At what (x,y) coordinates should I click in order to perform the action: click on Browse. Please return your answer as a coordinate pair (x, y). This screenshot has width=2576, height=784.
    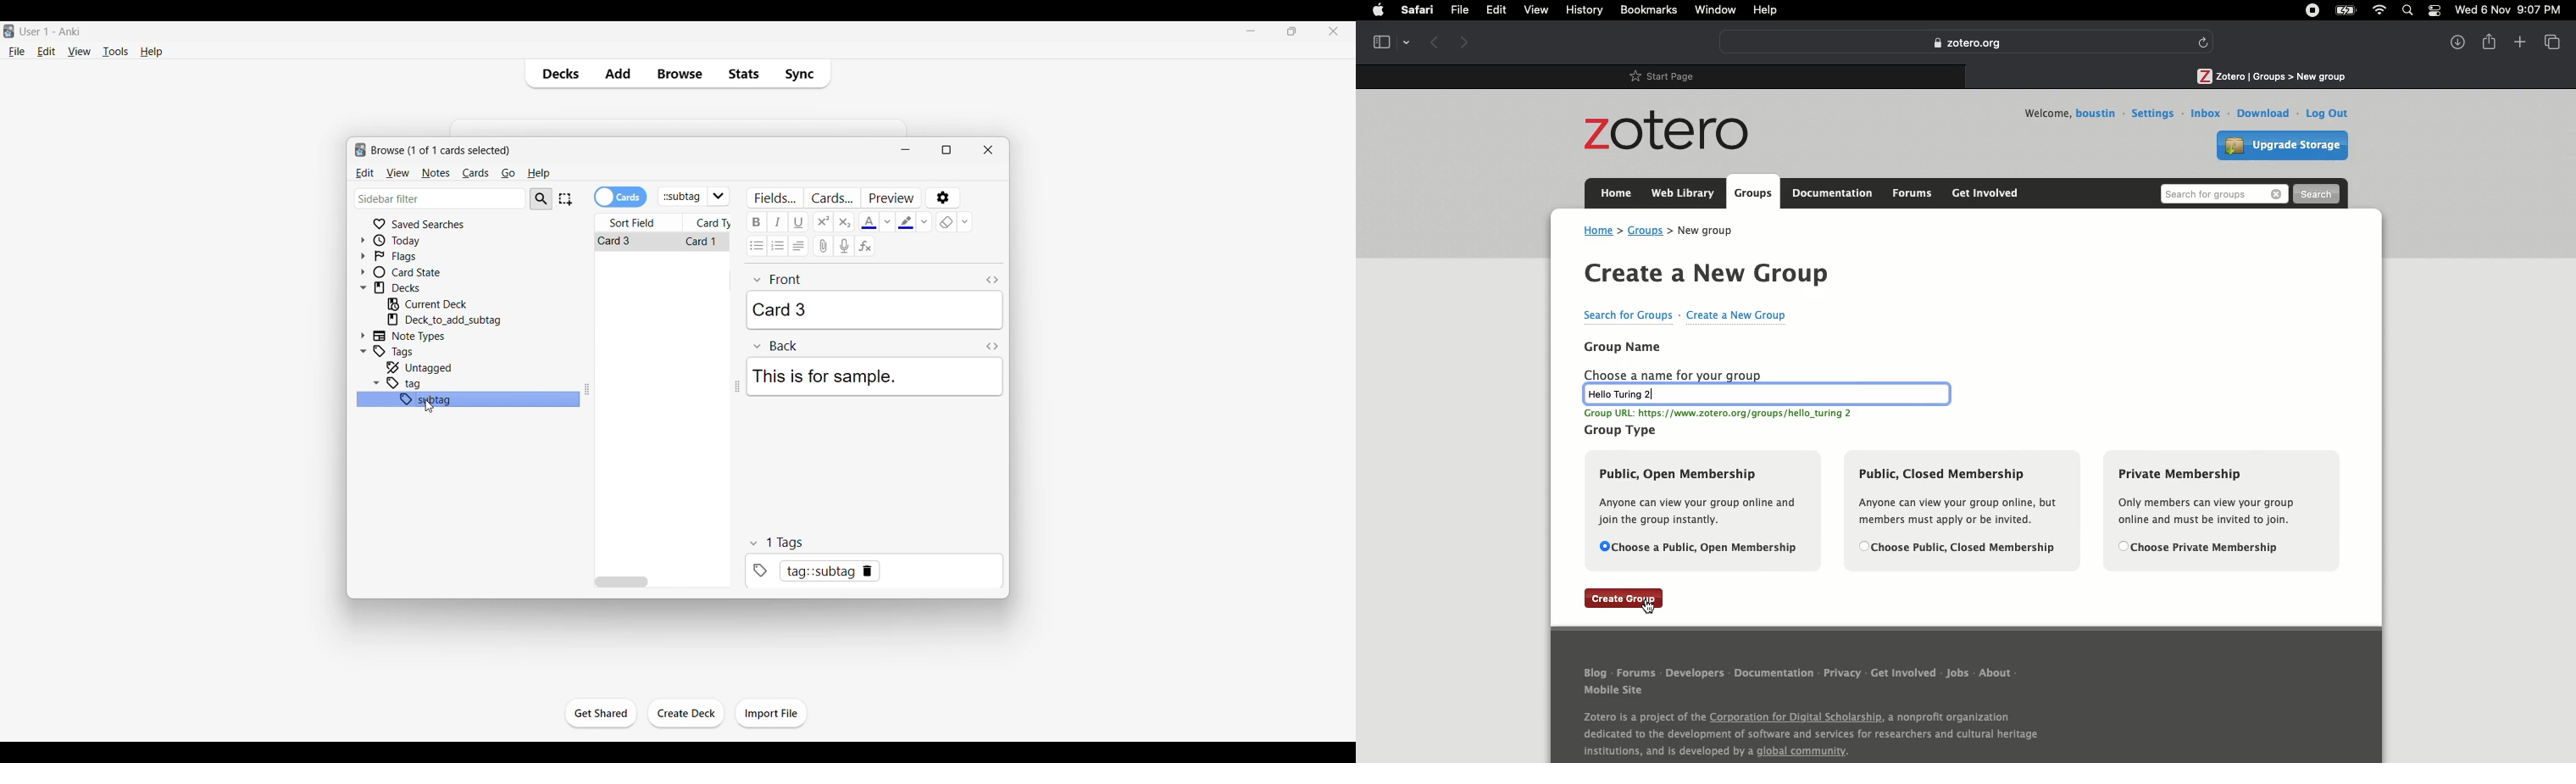
    Looking at the image, I should click on (679, 73).